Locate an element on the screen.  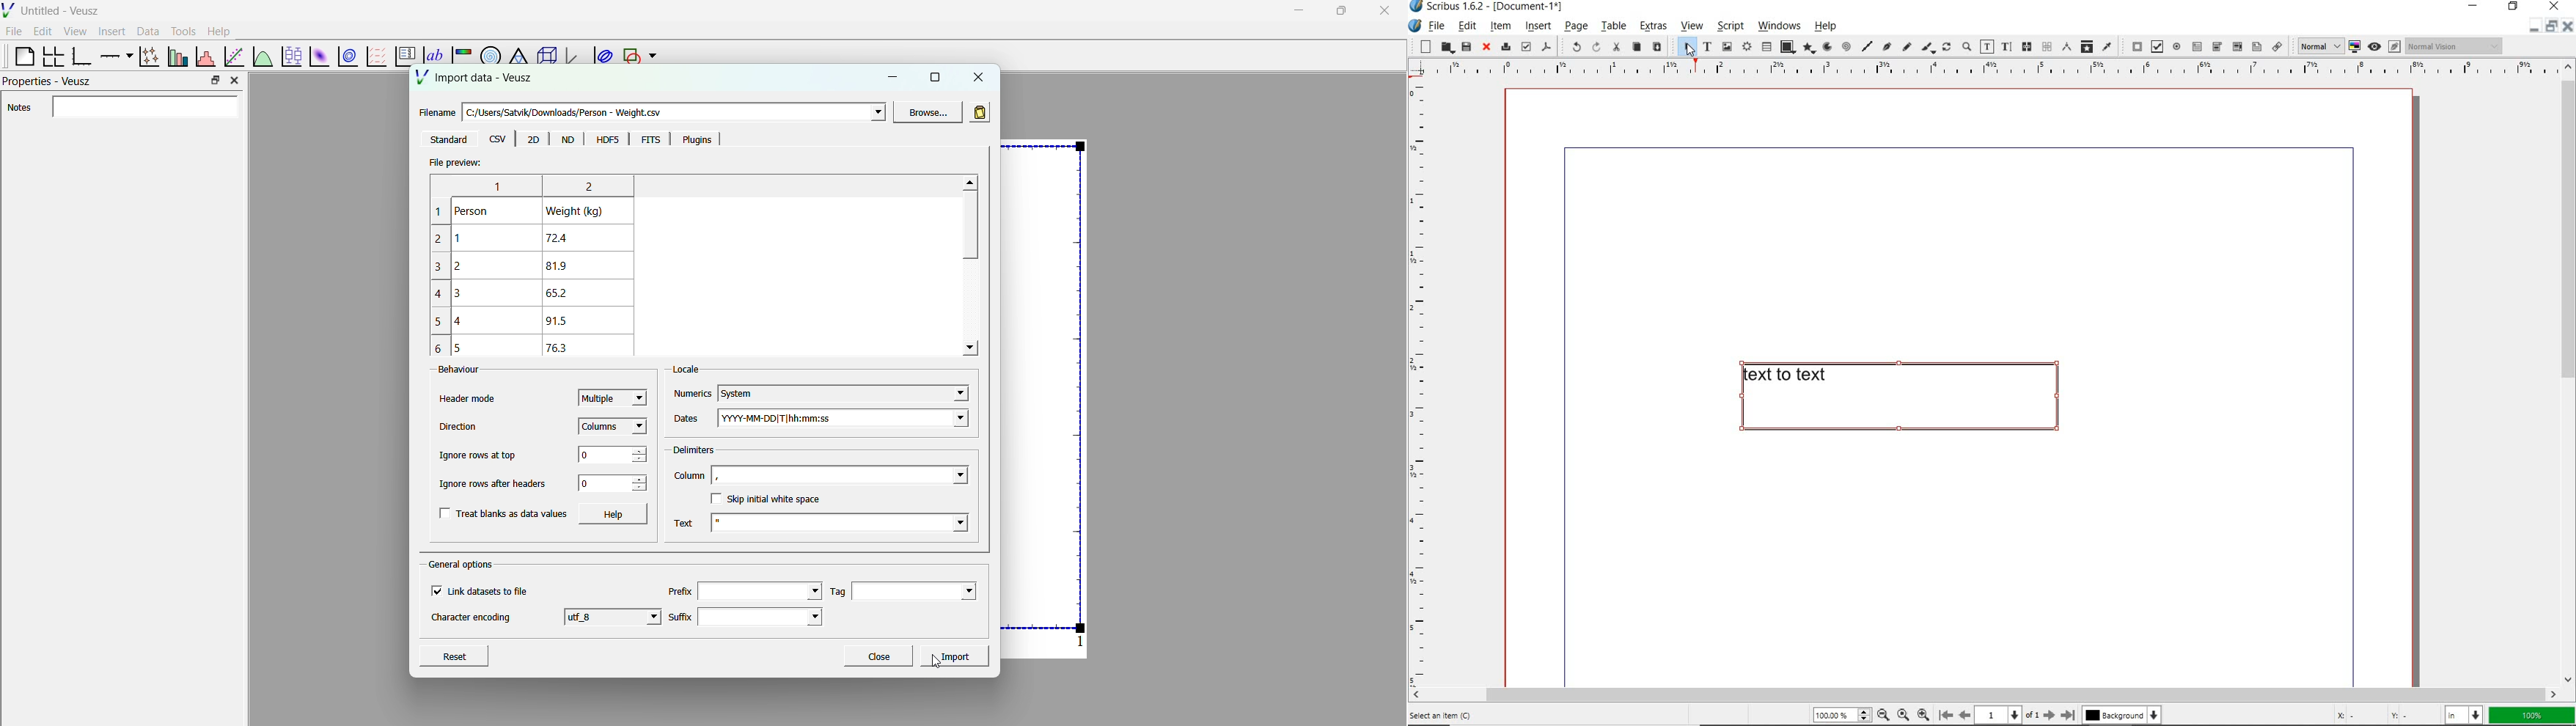
pdf push button is located at coordinates (2134, 47).